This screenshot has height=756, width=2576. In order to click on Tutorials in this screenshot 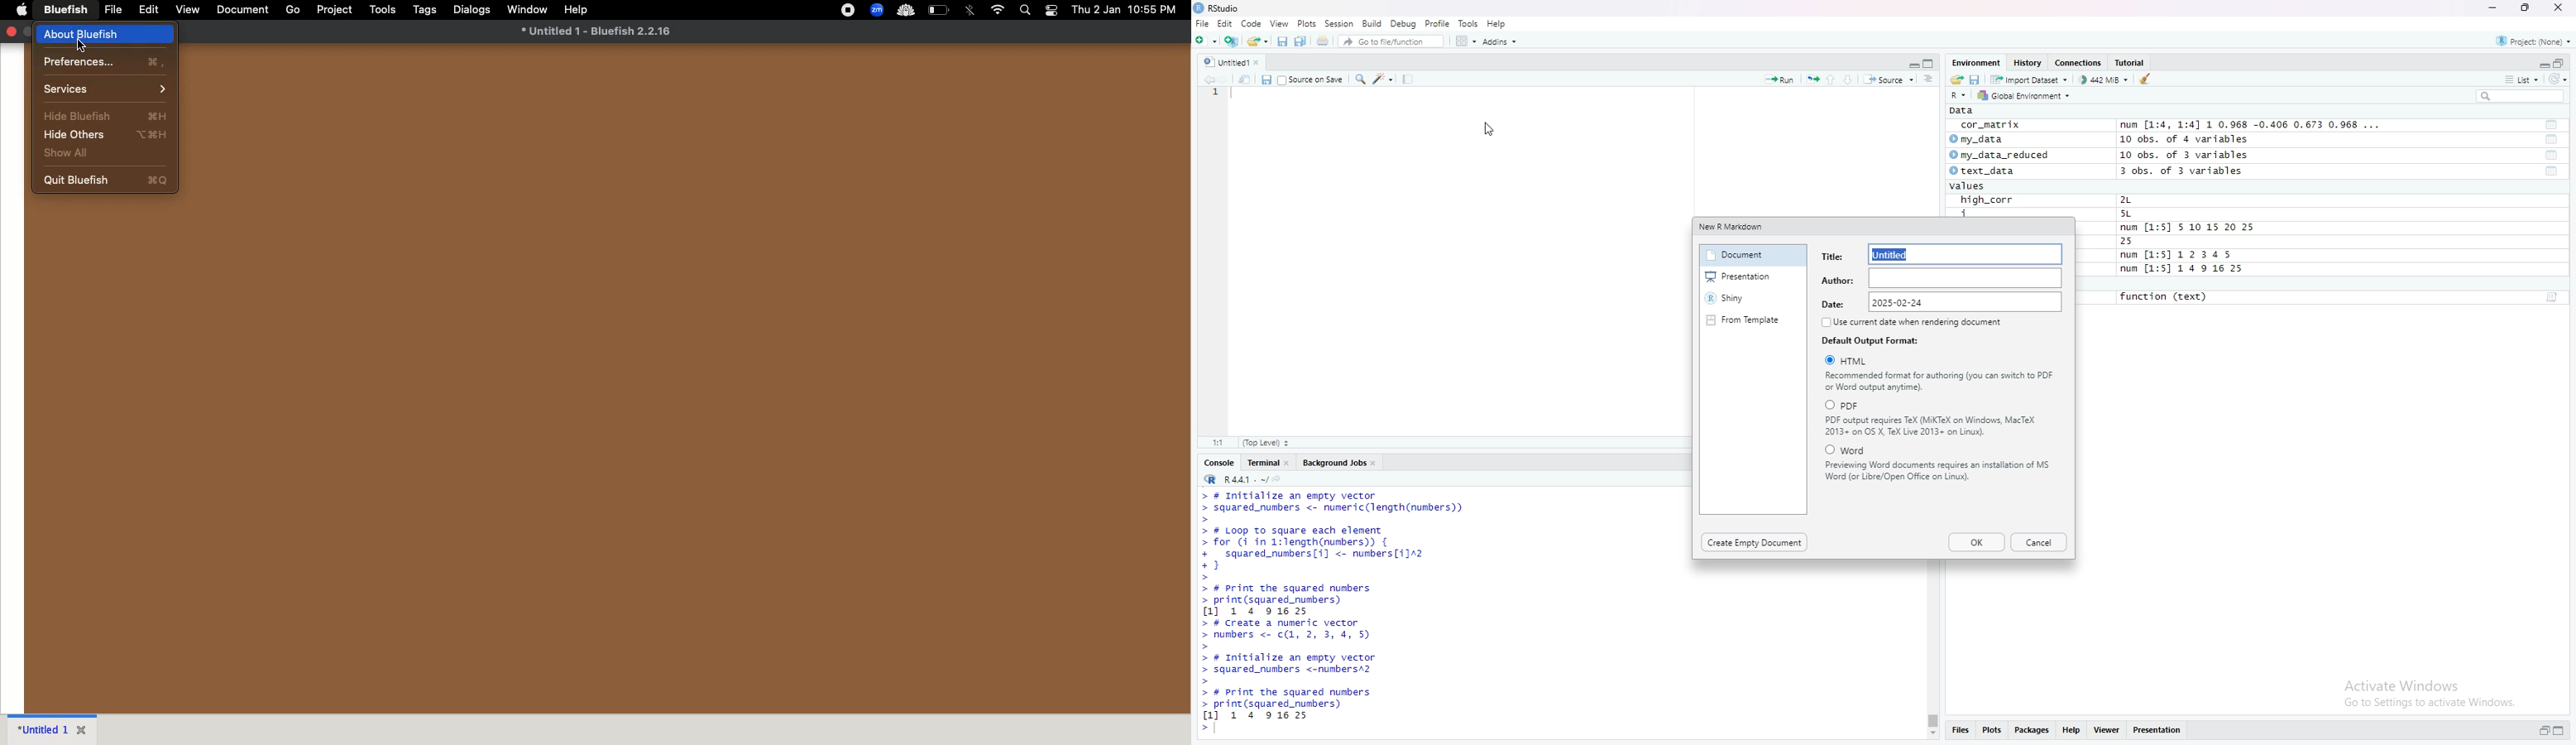, I will do `click(2132, 61)`.